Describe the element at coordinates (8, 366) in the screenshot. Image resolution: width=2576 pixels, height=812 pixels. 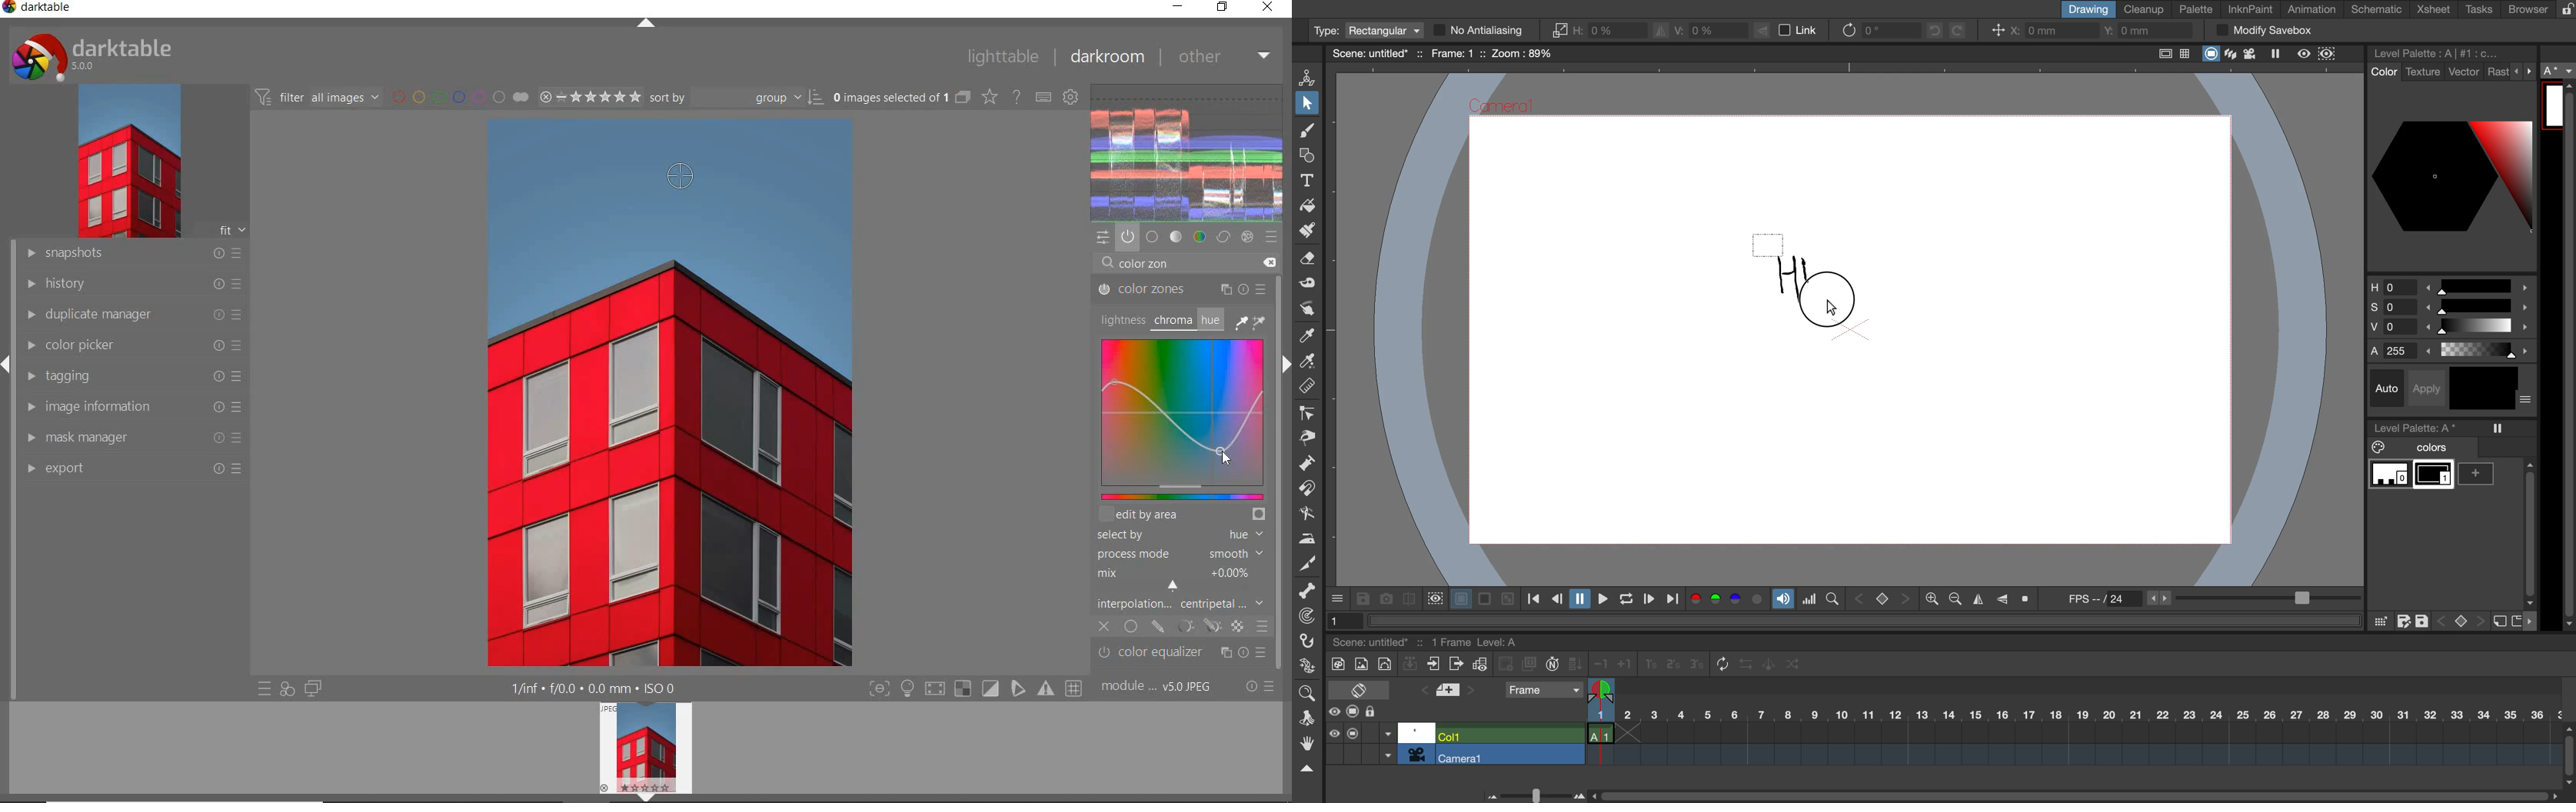
I see `expand/collapse` at that location.